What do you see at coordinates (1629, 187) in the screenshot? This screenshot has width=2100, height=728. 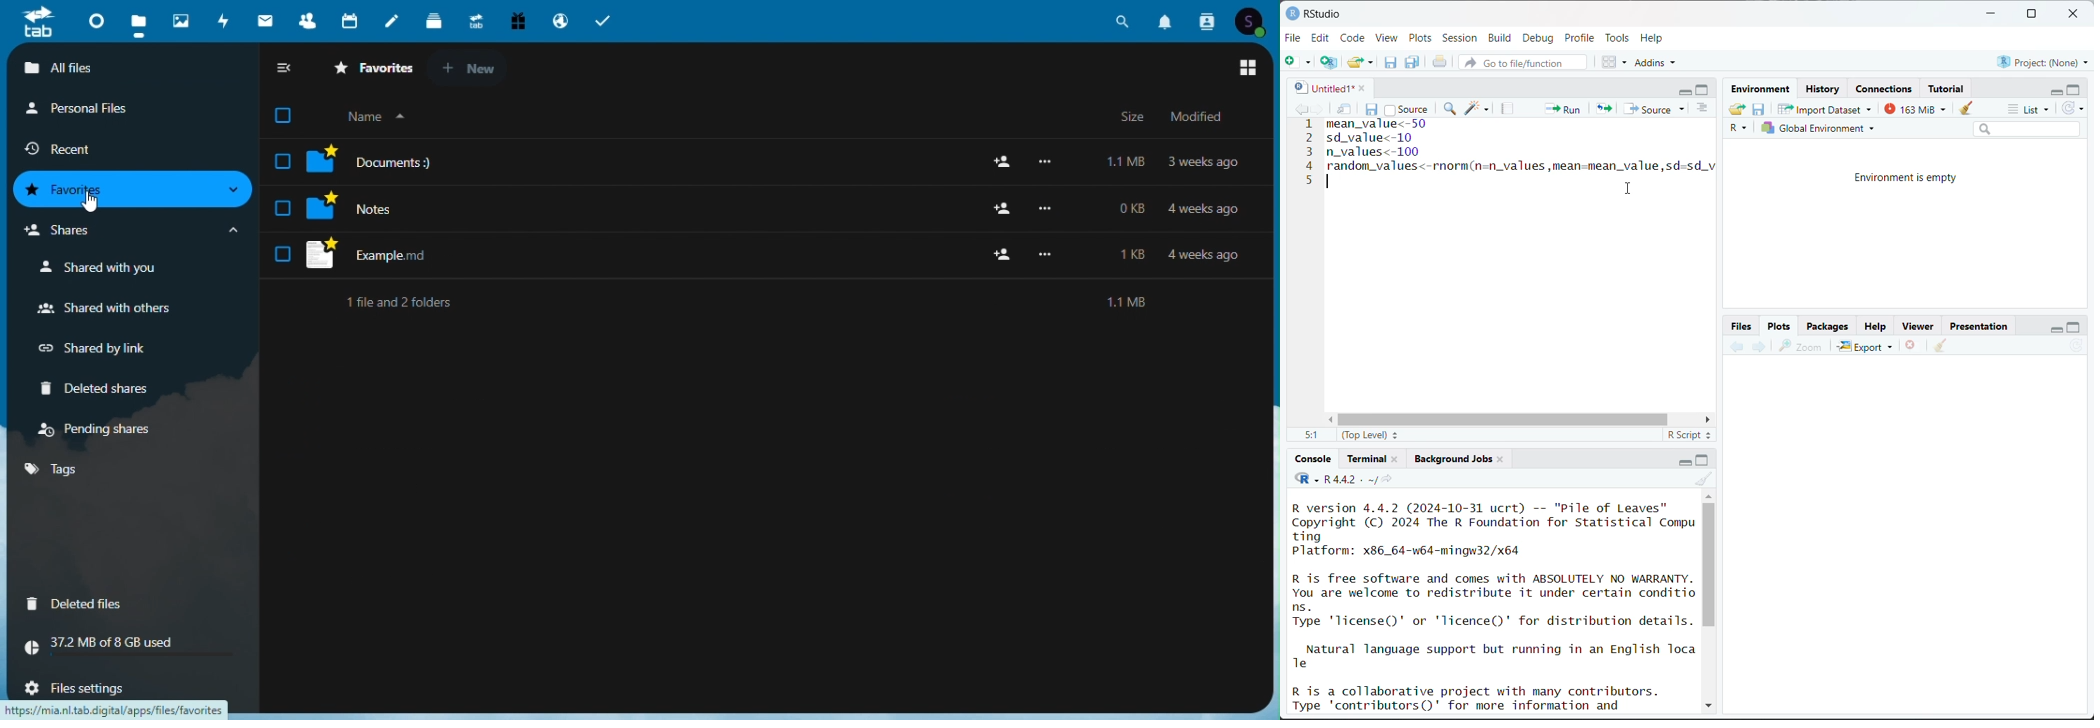 I see `cursor` at bounding box center [1629, 187].